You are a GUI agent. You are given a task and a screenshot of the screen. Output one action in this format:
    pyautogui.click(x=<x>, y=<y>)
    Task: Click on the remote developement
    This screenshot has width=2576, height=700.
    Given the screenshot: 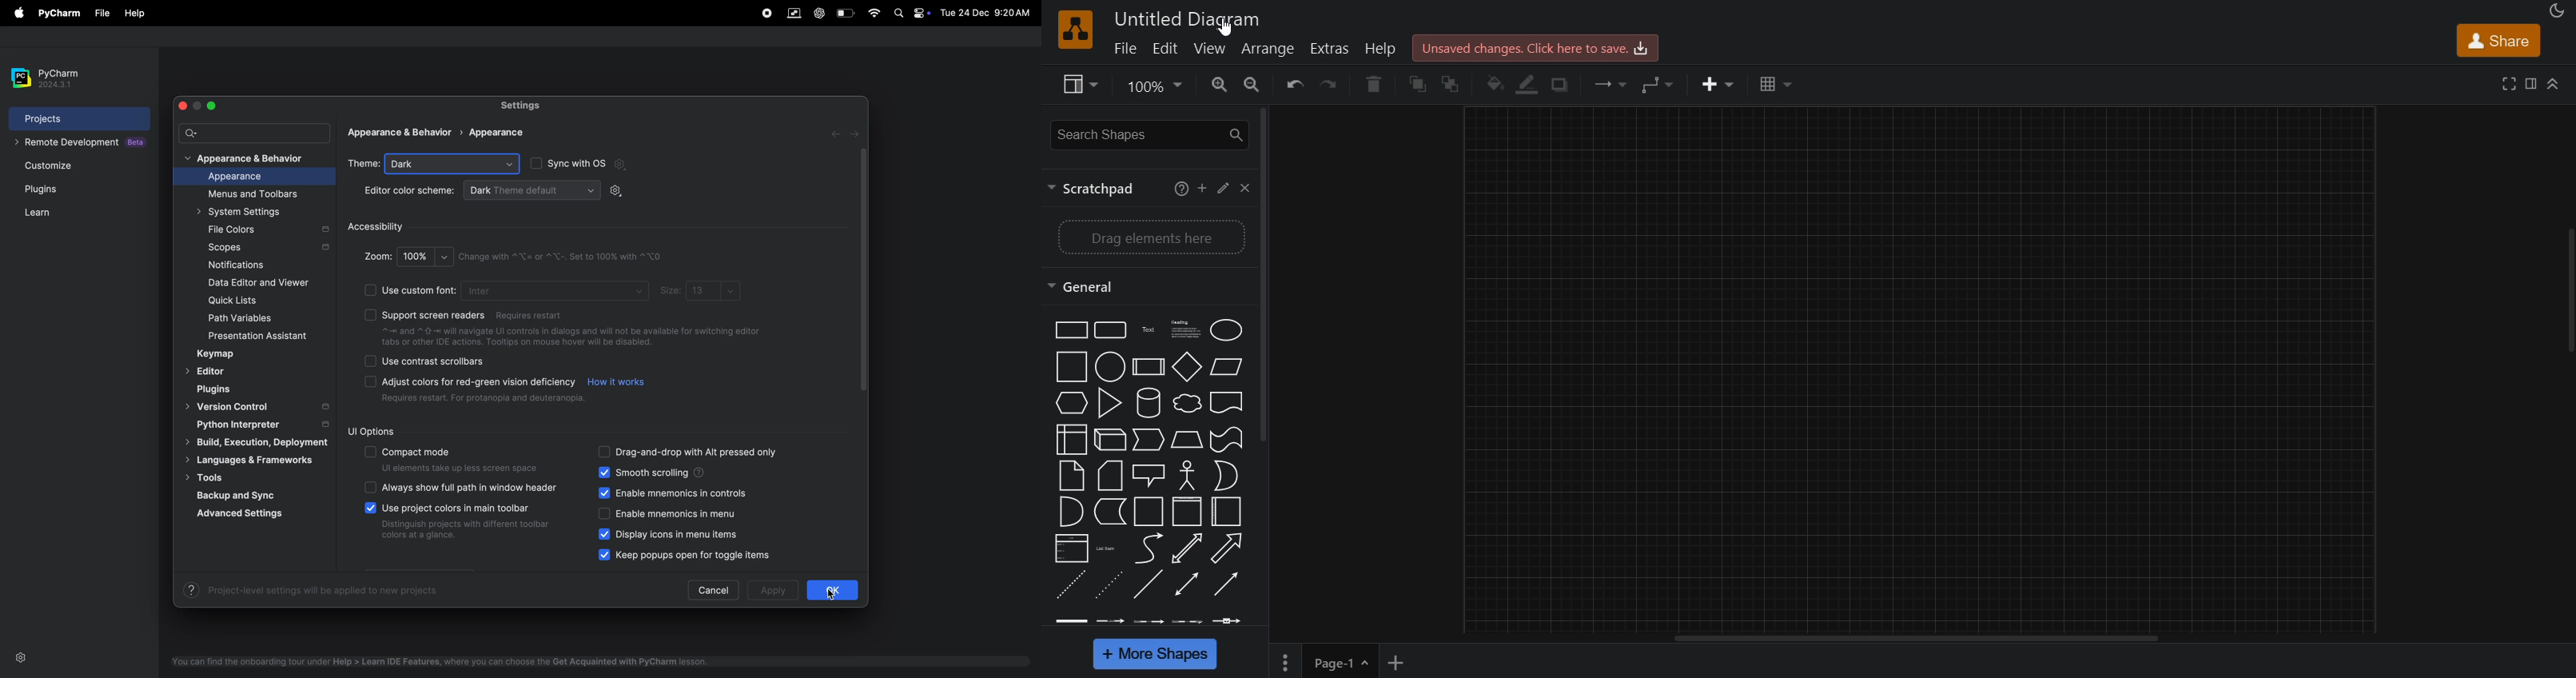 What is the action you would take?
    pyautogui.click(x=82, y=143)
    